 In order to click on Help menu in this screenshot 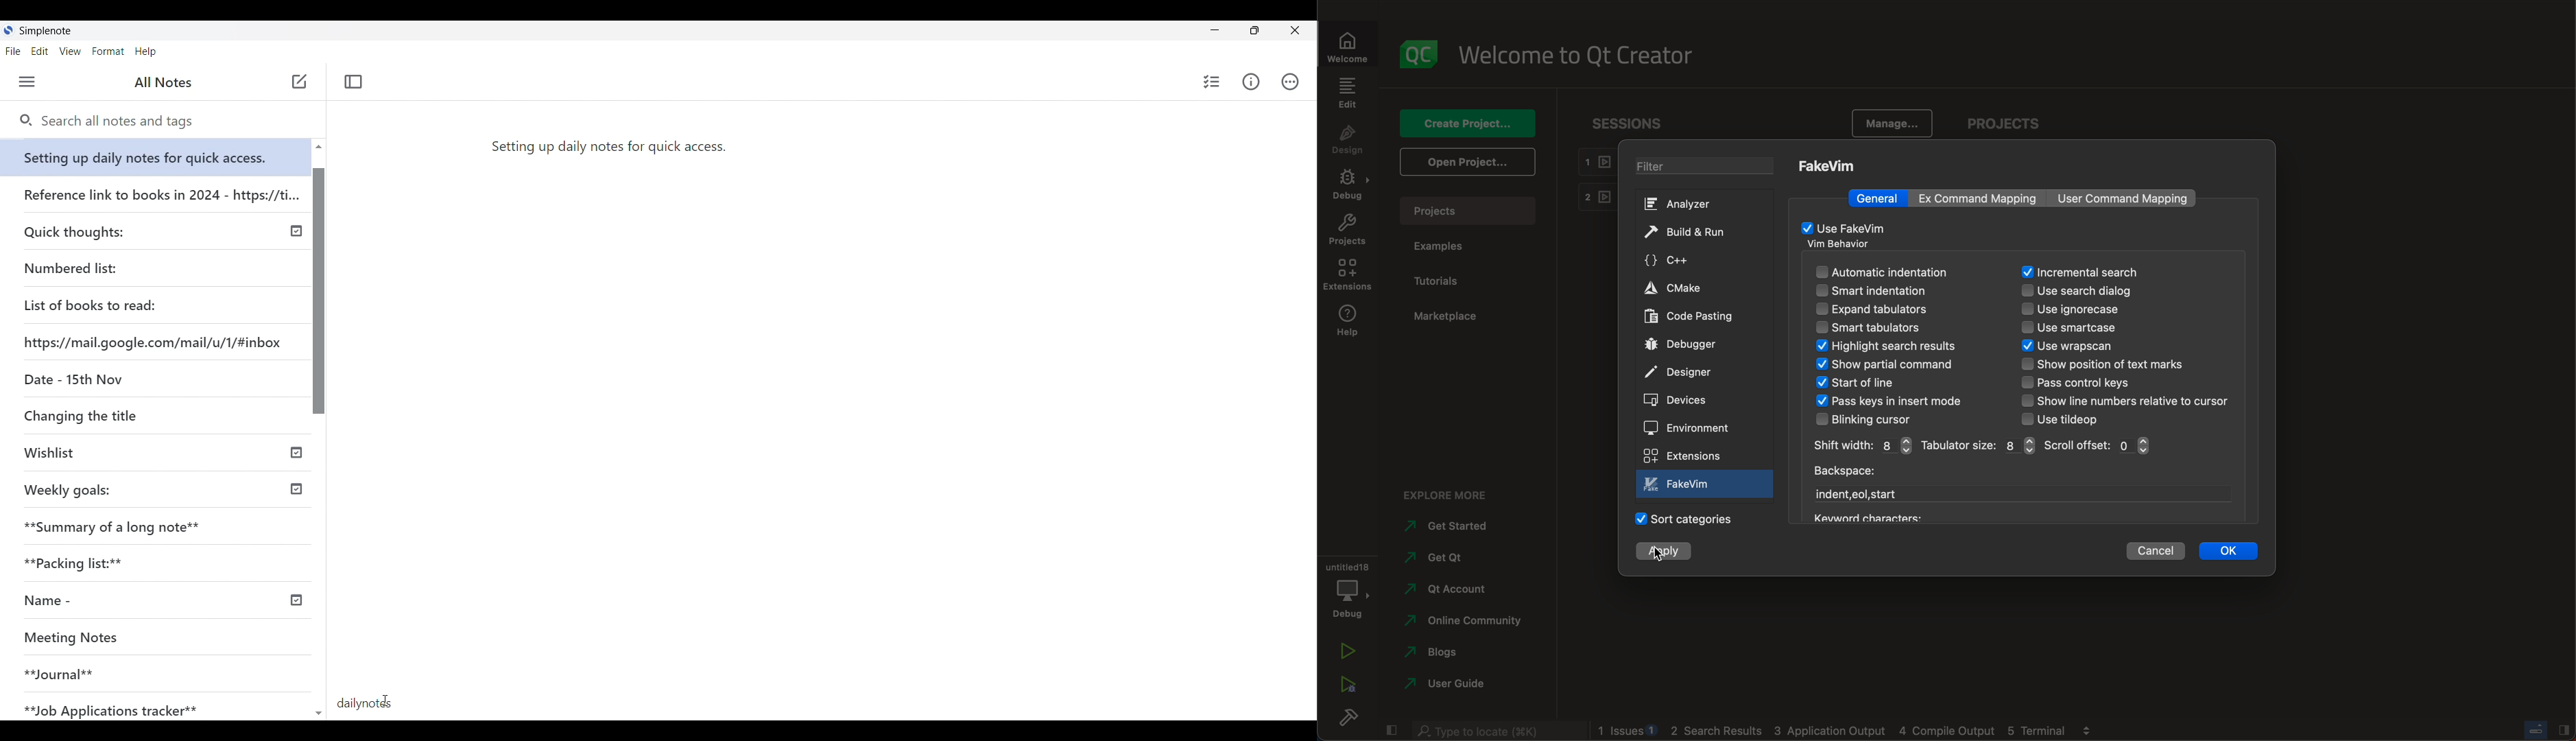, I will do `click(145, 51)`.